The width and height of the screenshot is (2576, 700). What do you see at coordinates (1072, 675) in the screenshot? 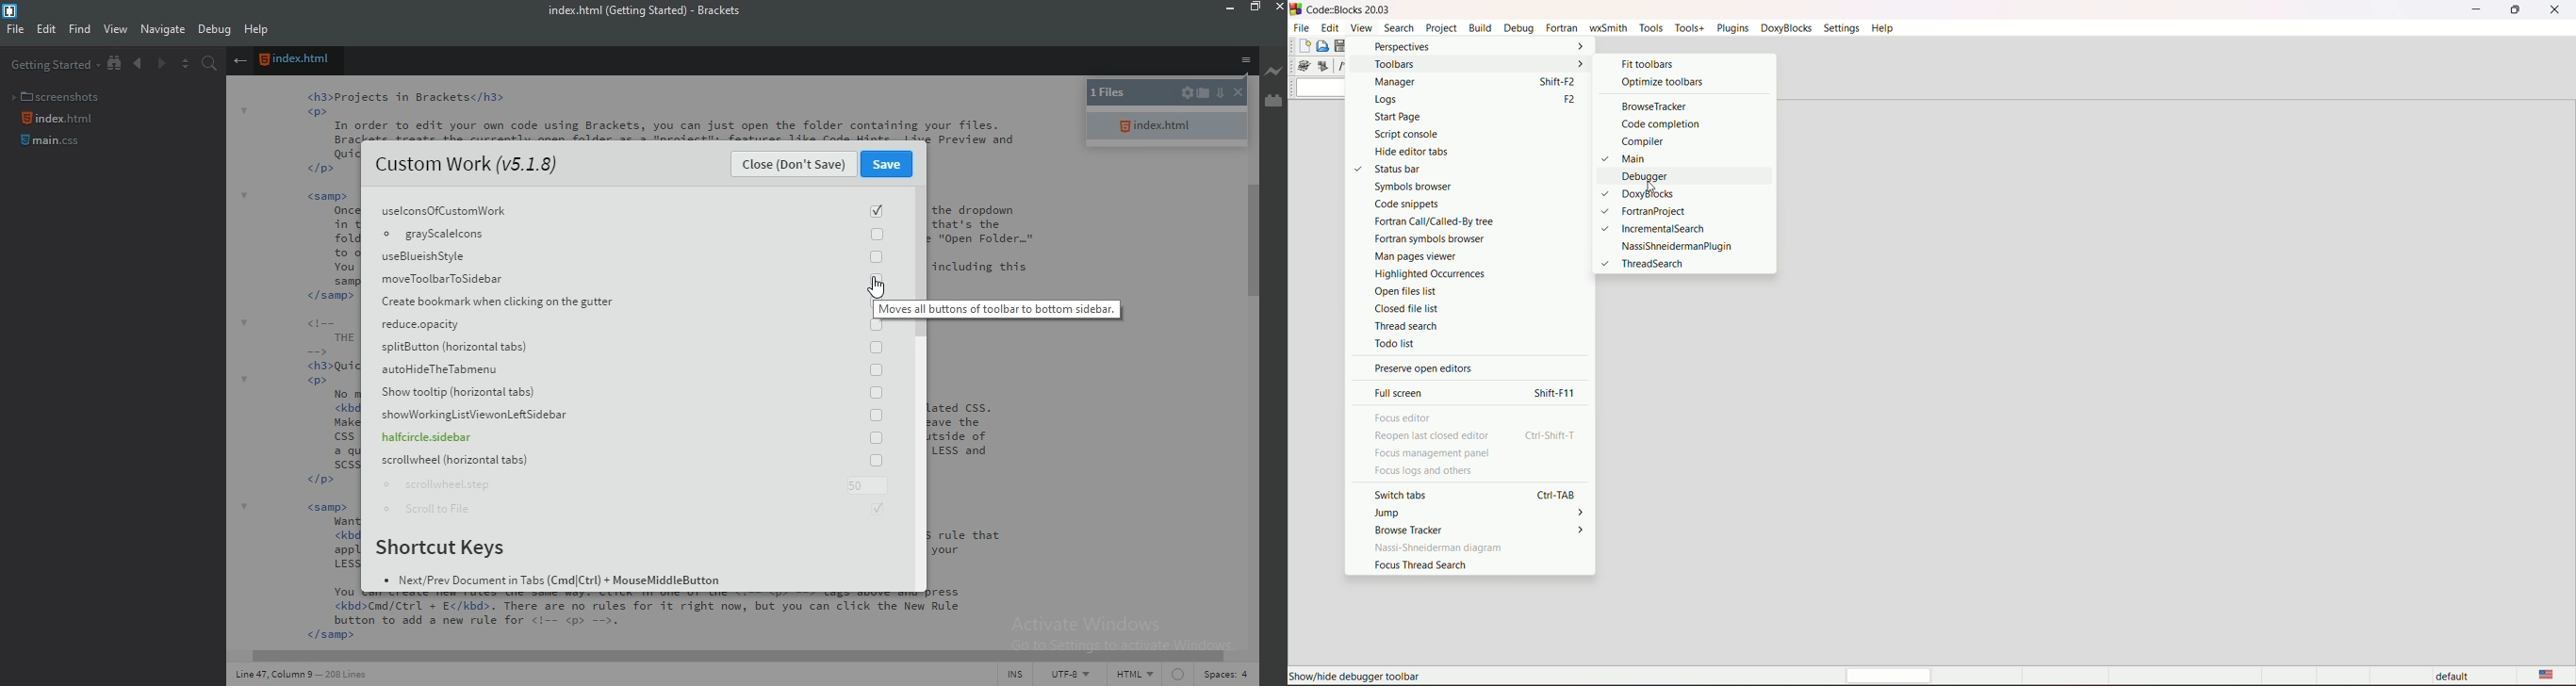
I see `UTF-8` at bounding box center [1072, 675].